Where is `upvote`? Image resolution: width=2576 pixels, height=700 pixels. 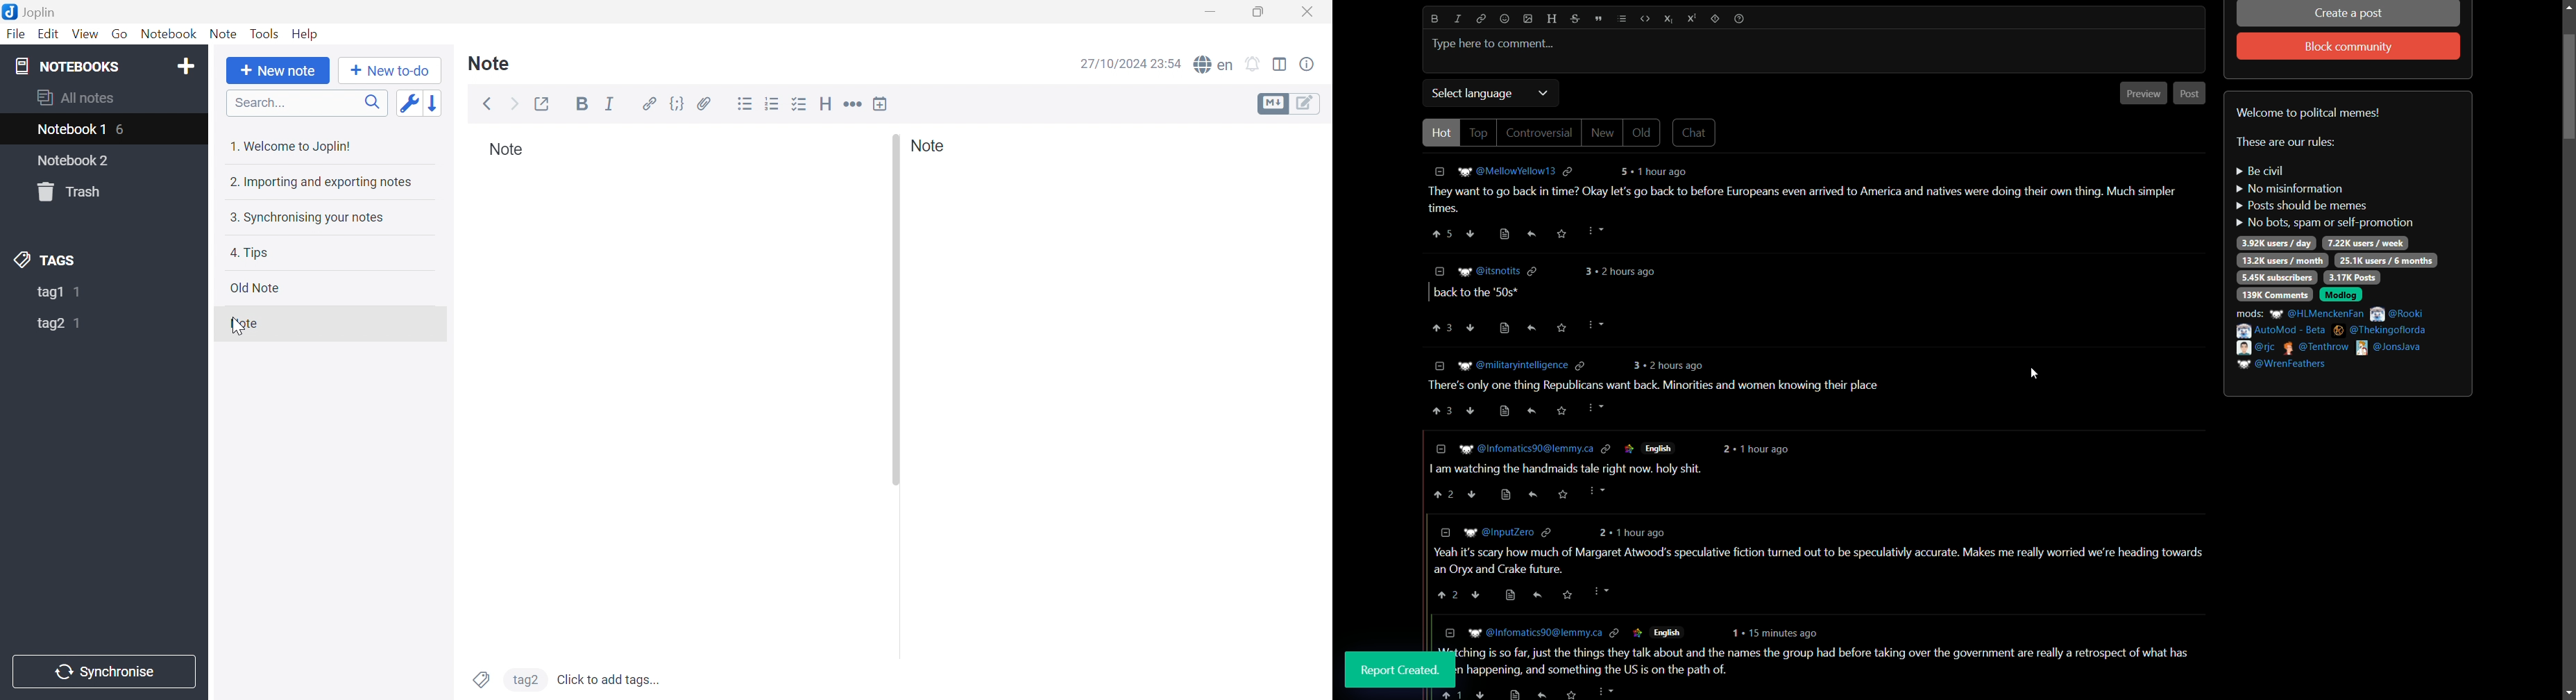
upvote is located at coordinates (1442, 327).